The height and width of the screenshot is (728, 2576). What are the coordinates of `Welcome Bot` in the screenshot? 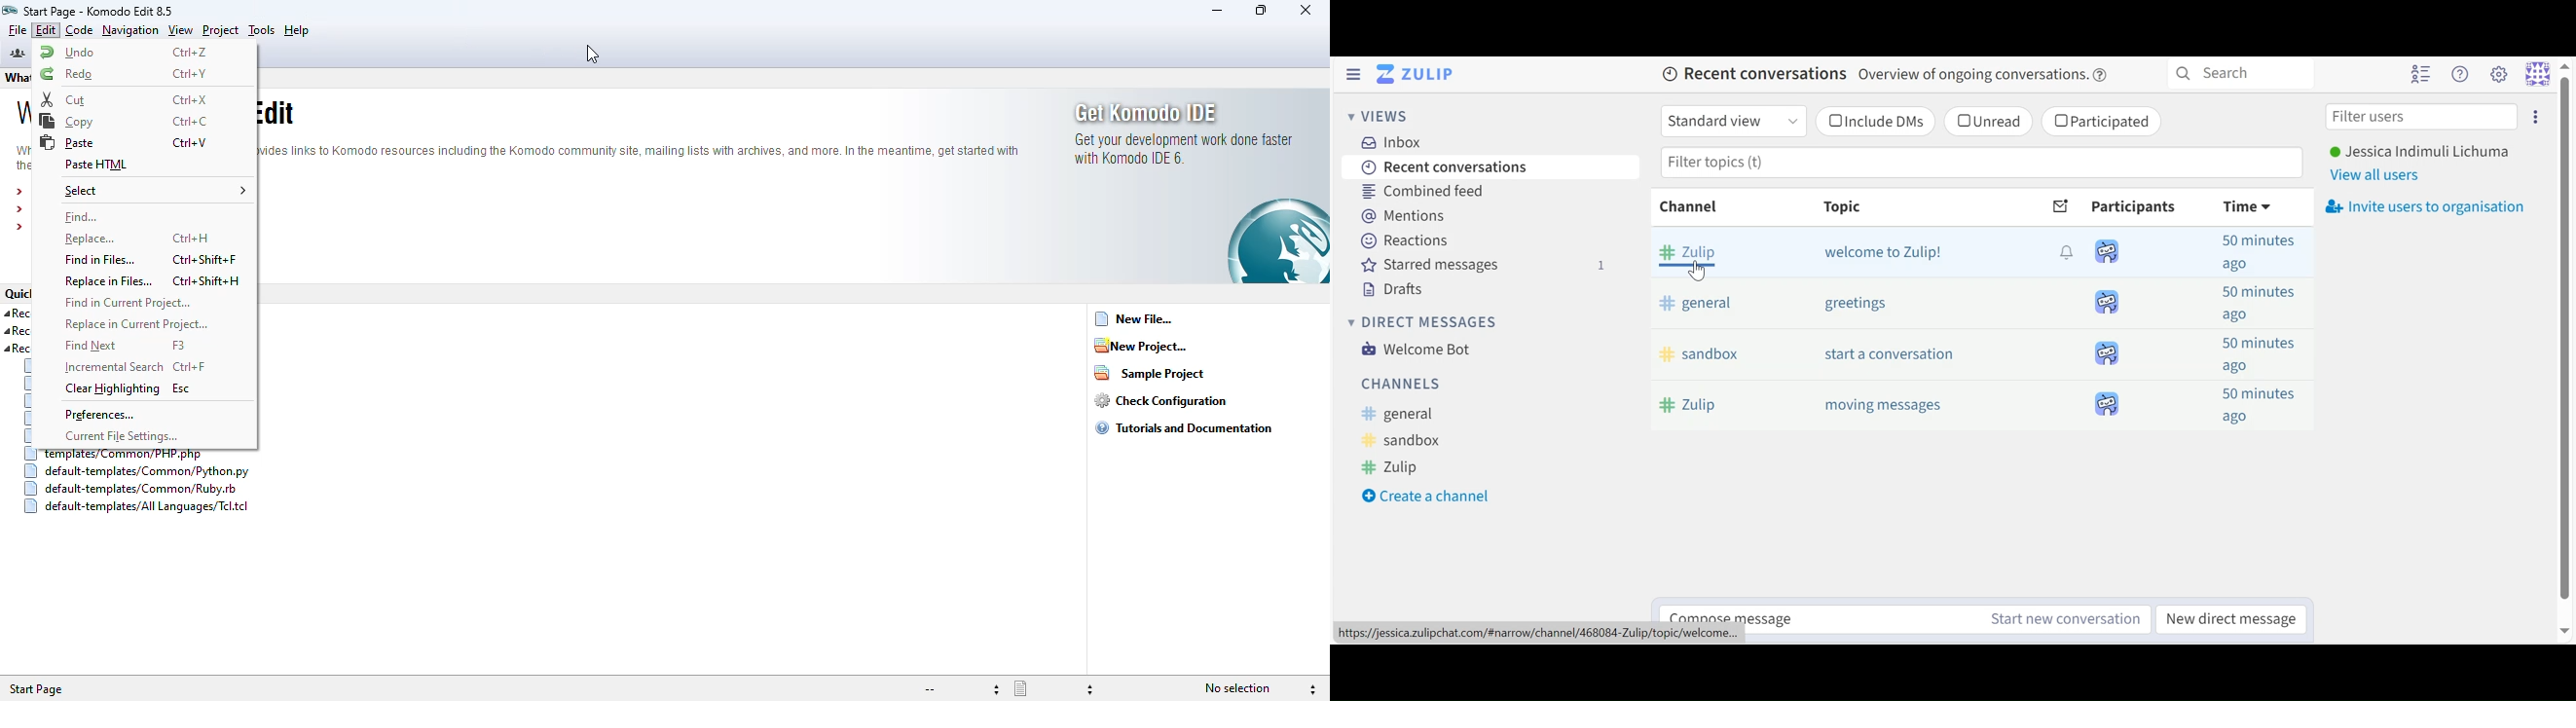 It's located at (1416, 350).